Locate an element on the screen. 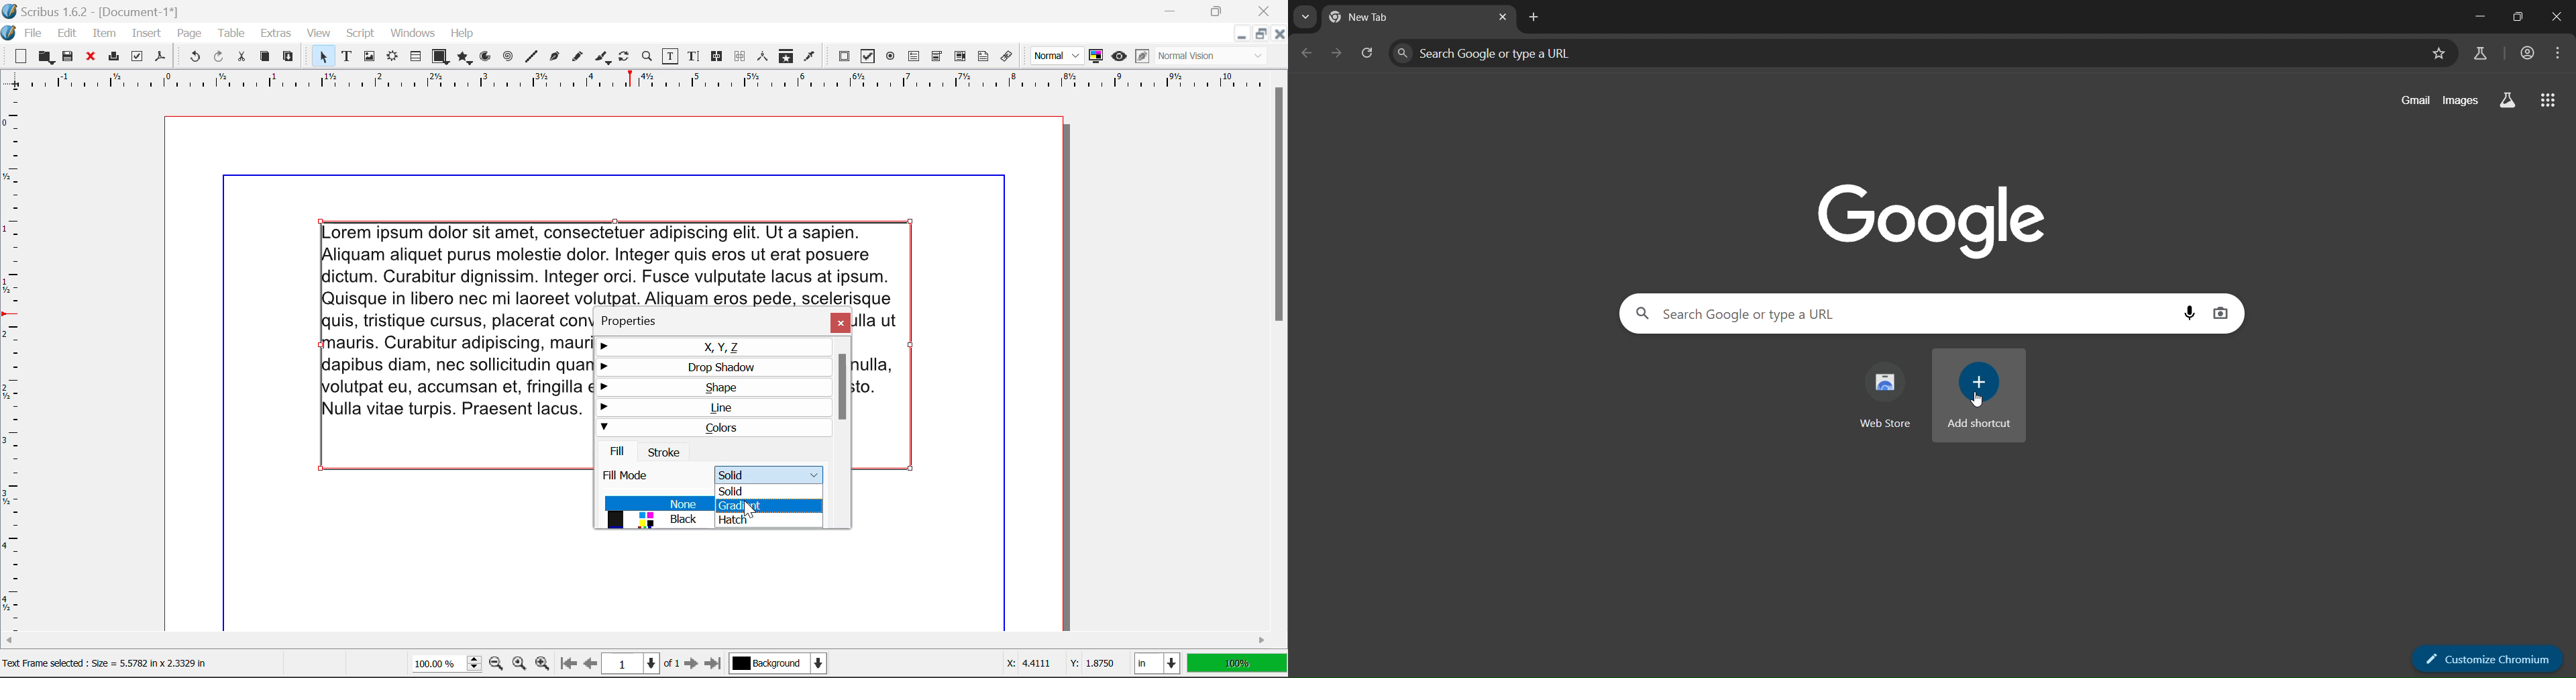 The width and height of the screenshot is (2576, 700). Windows is located at coordinates (411, 34).